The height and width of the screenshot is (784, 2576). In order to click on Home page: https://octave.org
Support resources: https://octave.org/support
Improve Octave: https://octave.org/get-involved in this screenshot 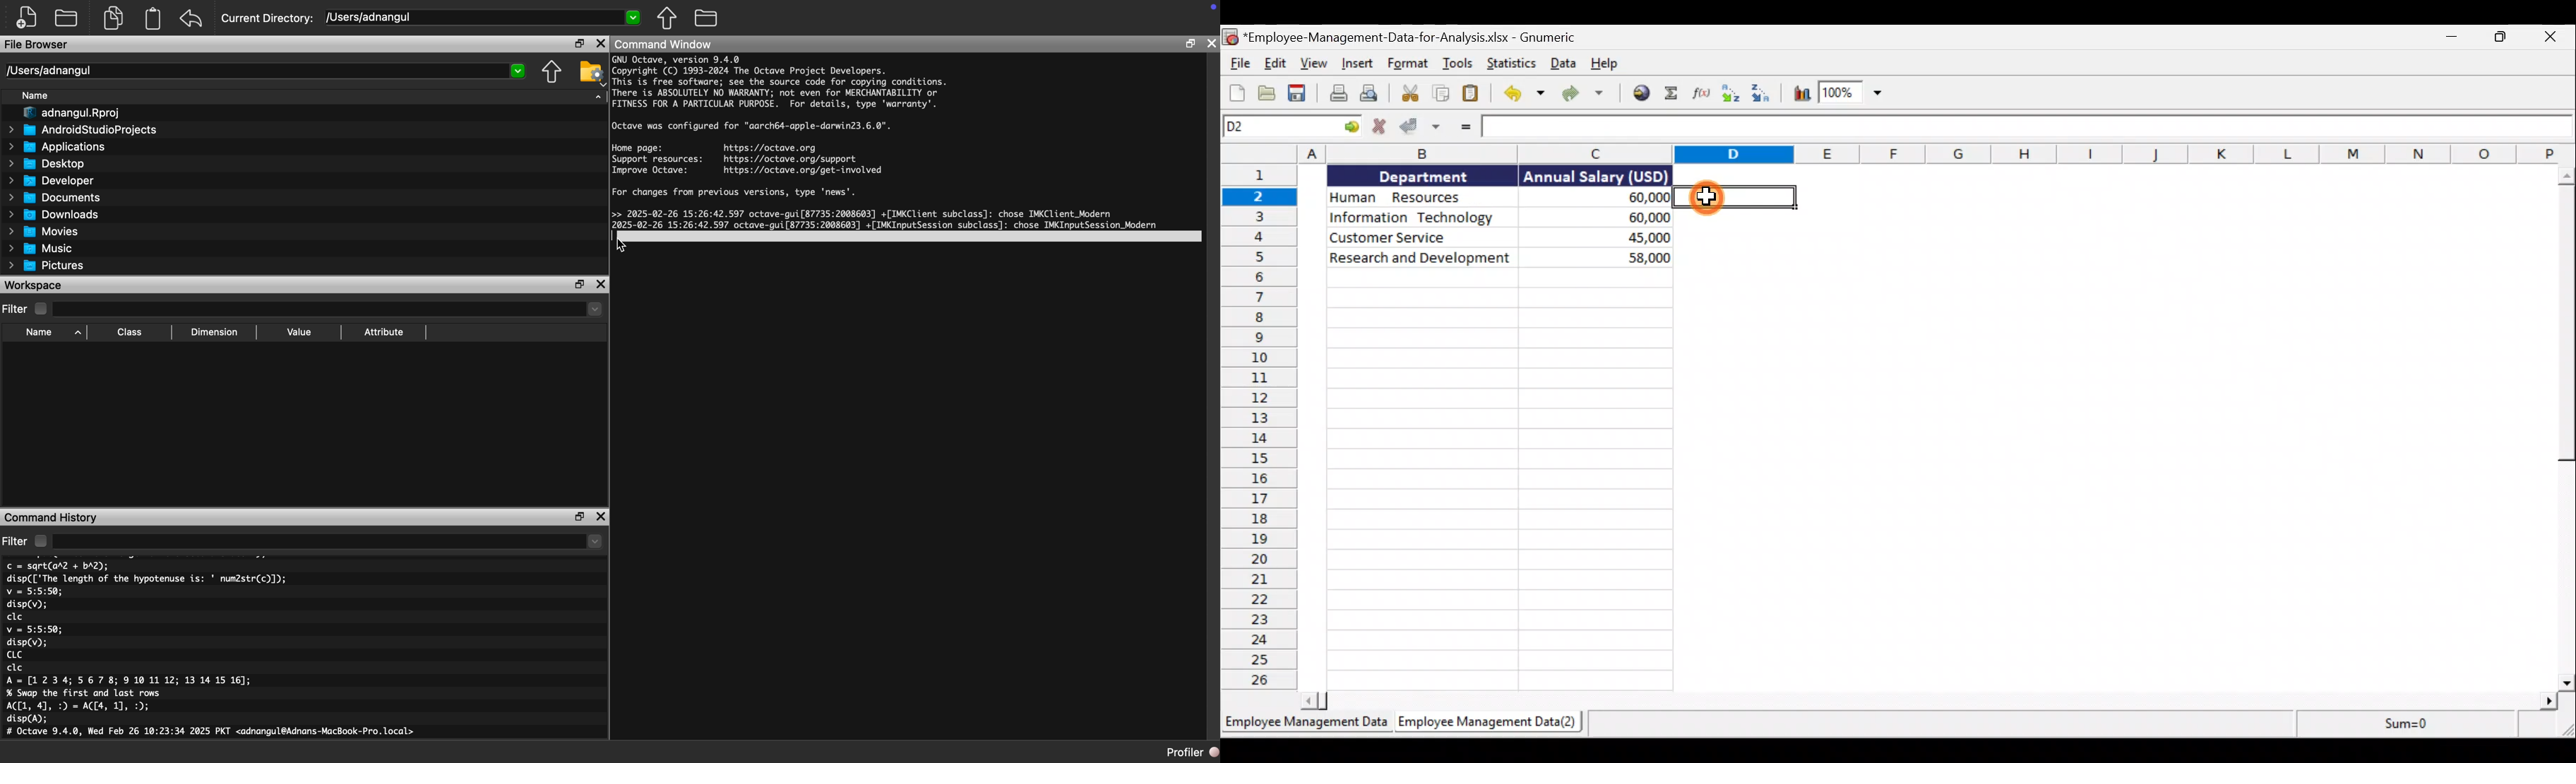, I will do `click(748, 159)`.